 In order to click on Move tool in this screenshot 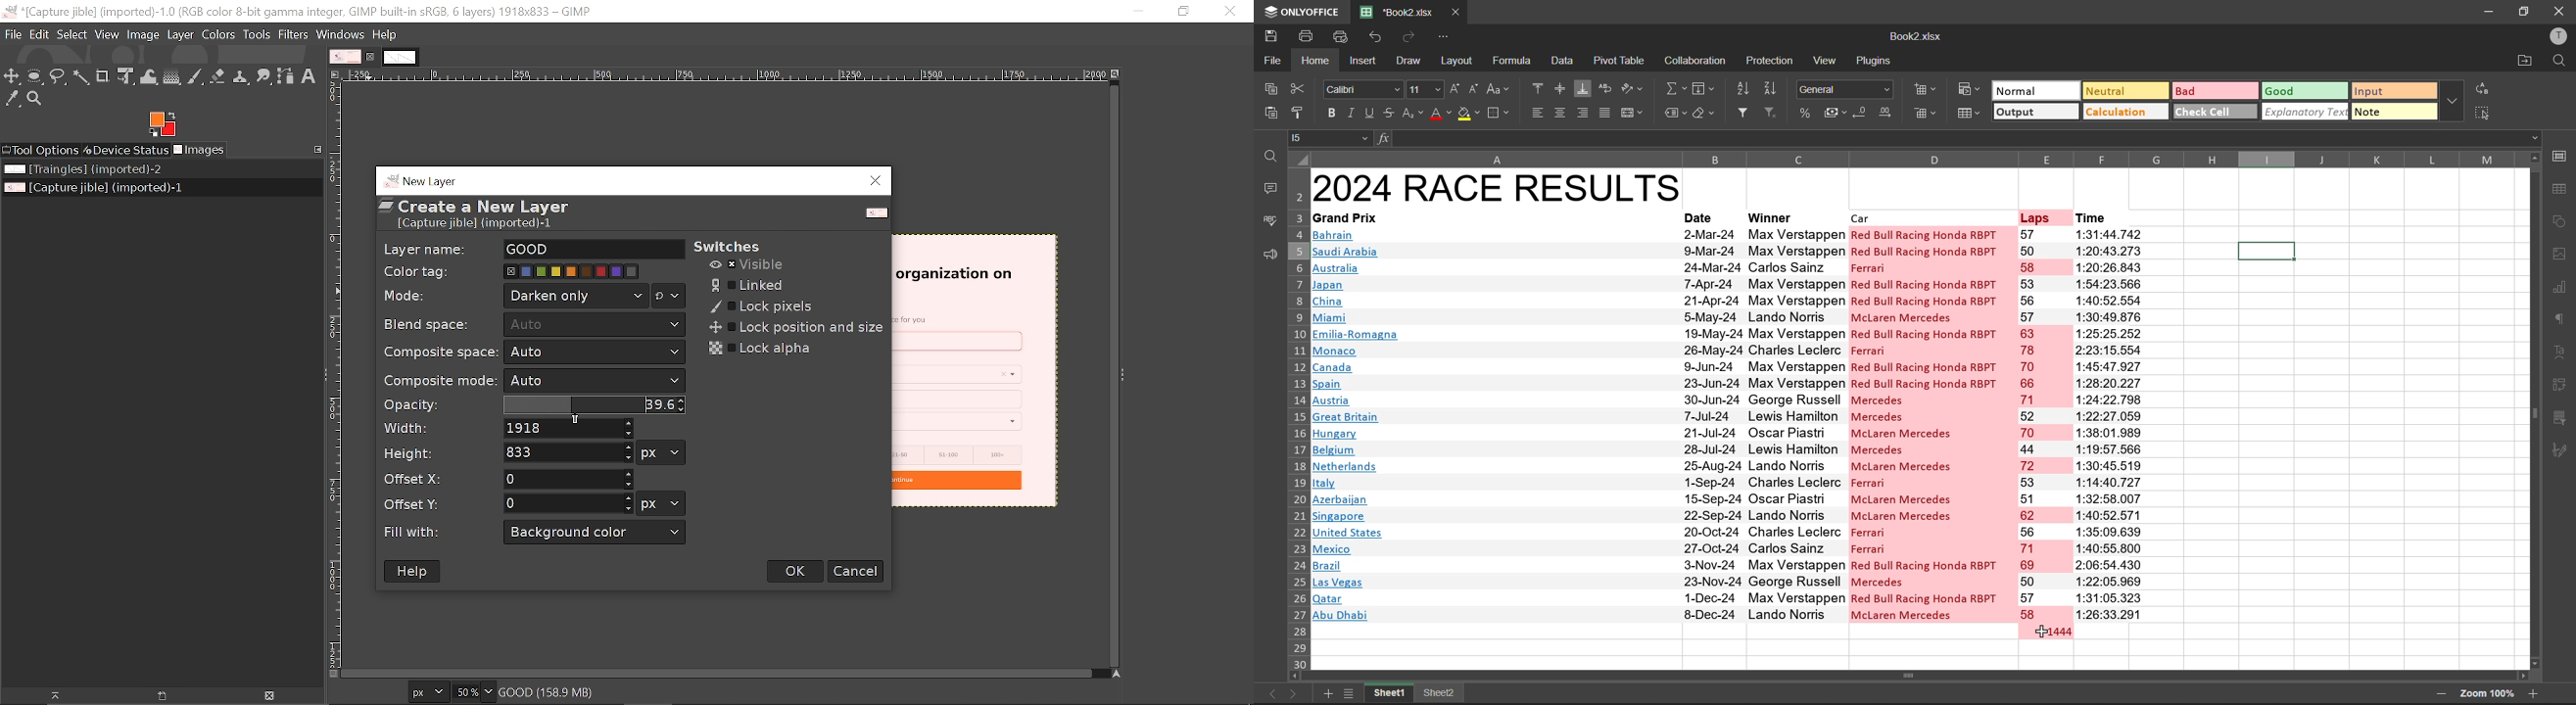, I will do `click(13, 76)`.